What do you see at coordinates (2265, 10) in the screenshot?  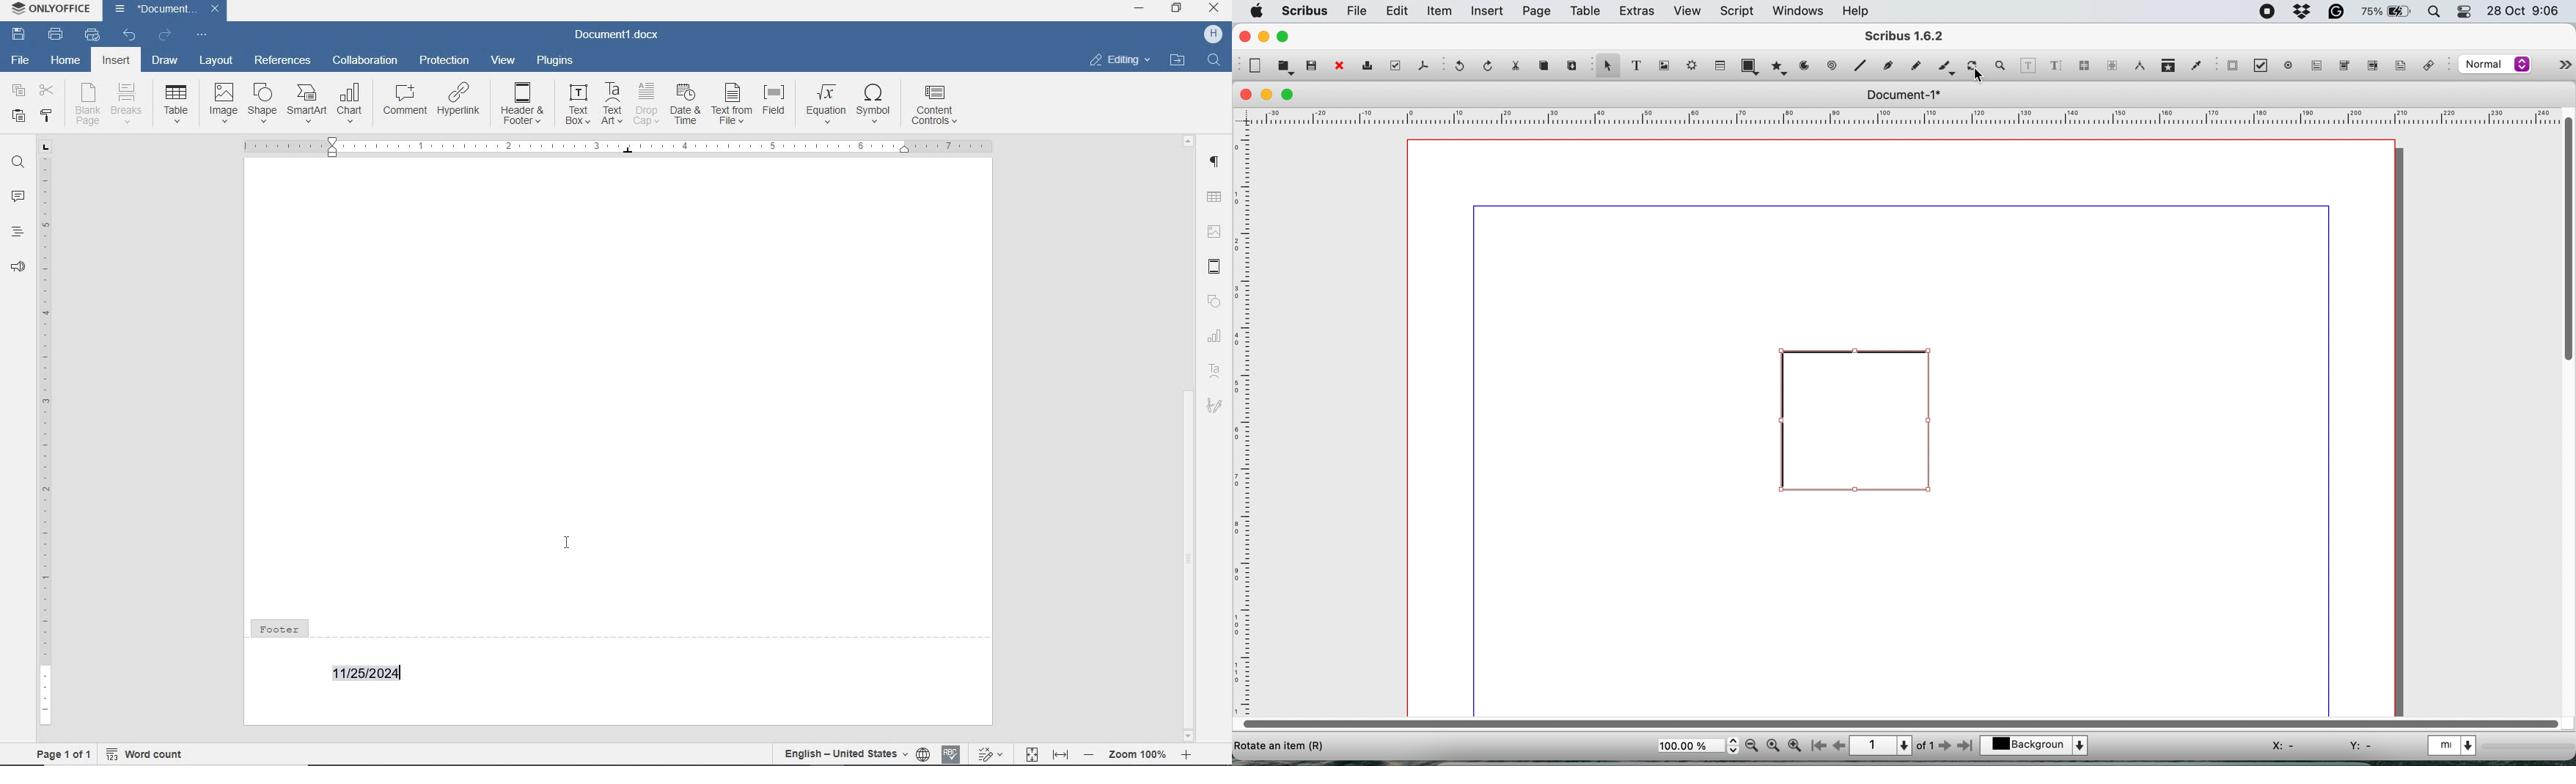 I see `screen recorder` at bounding box center [2265, 10].